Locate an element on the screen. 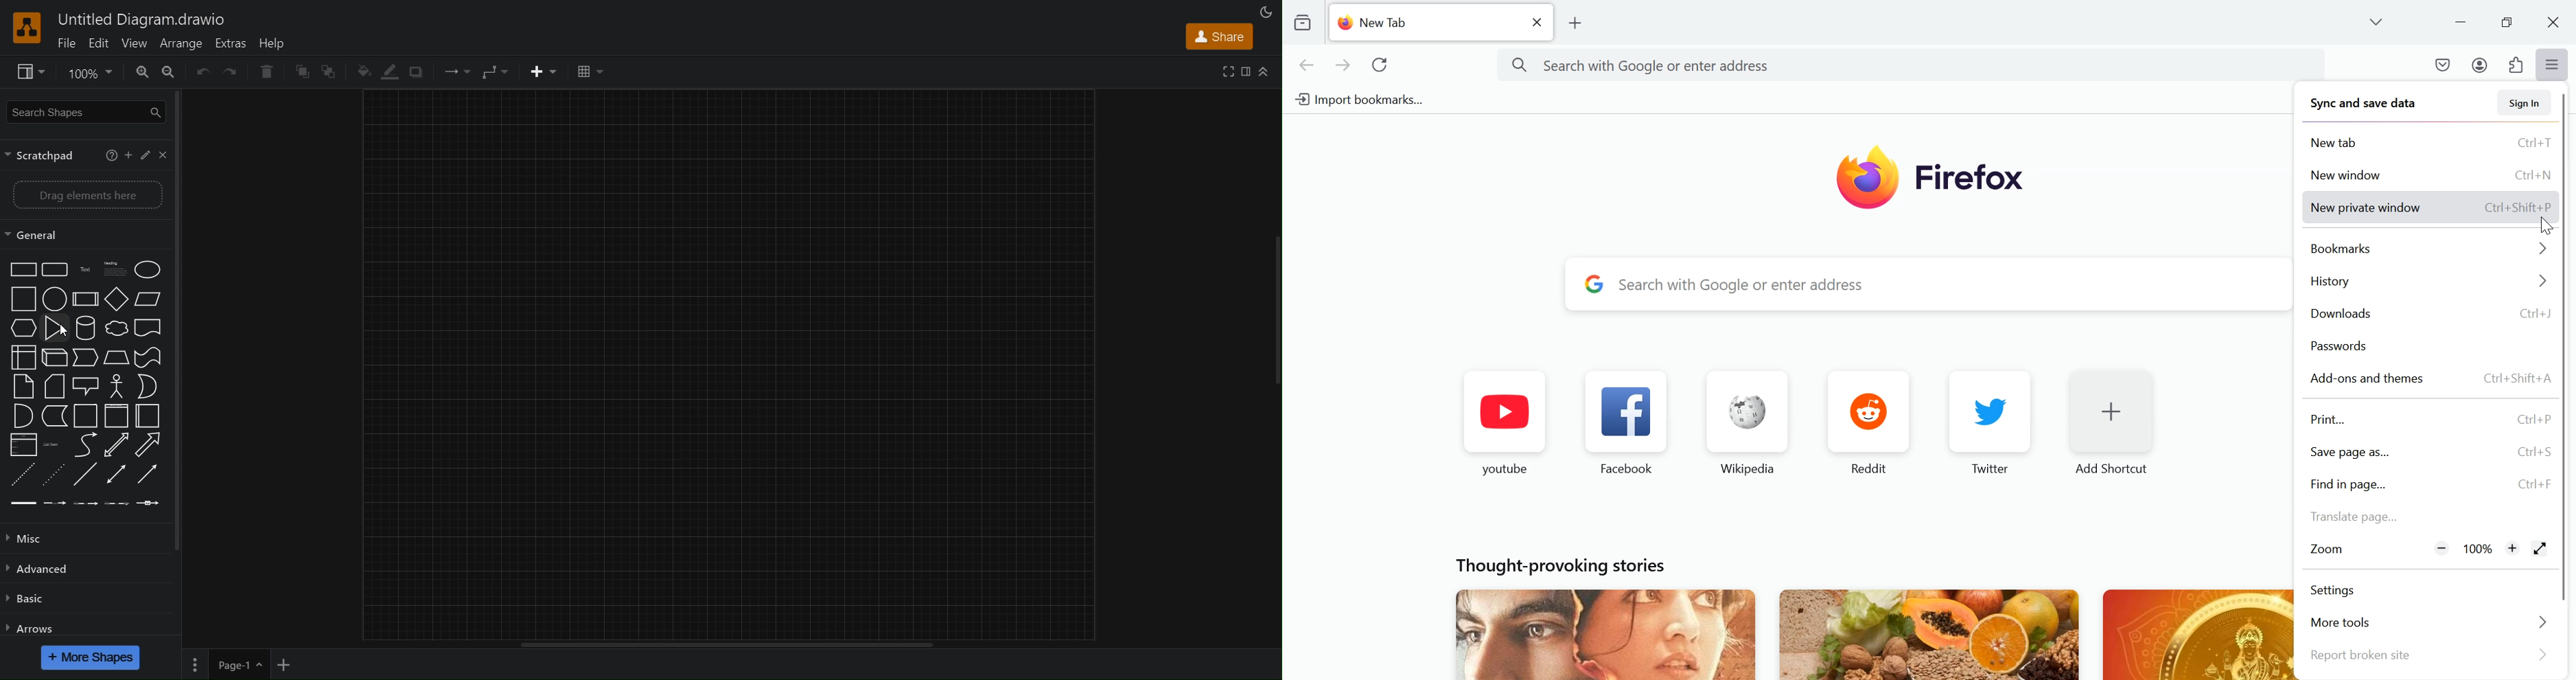  Send to Back is located at coordinates (333, 72).